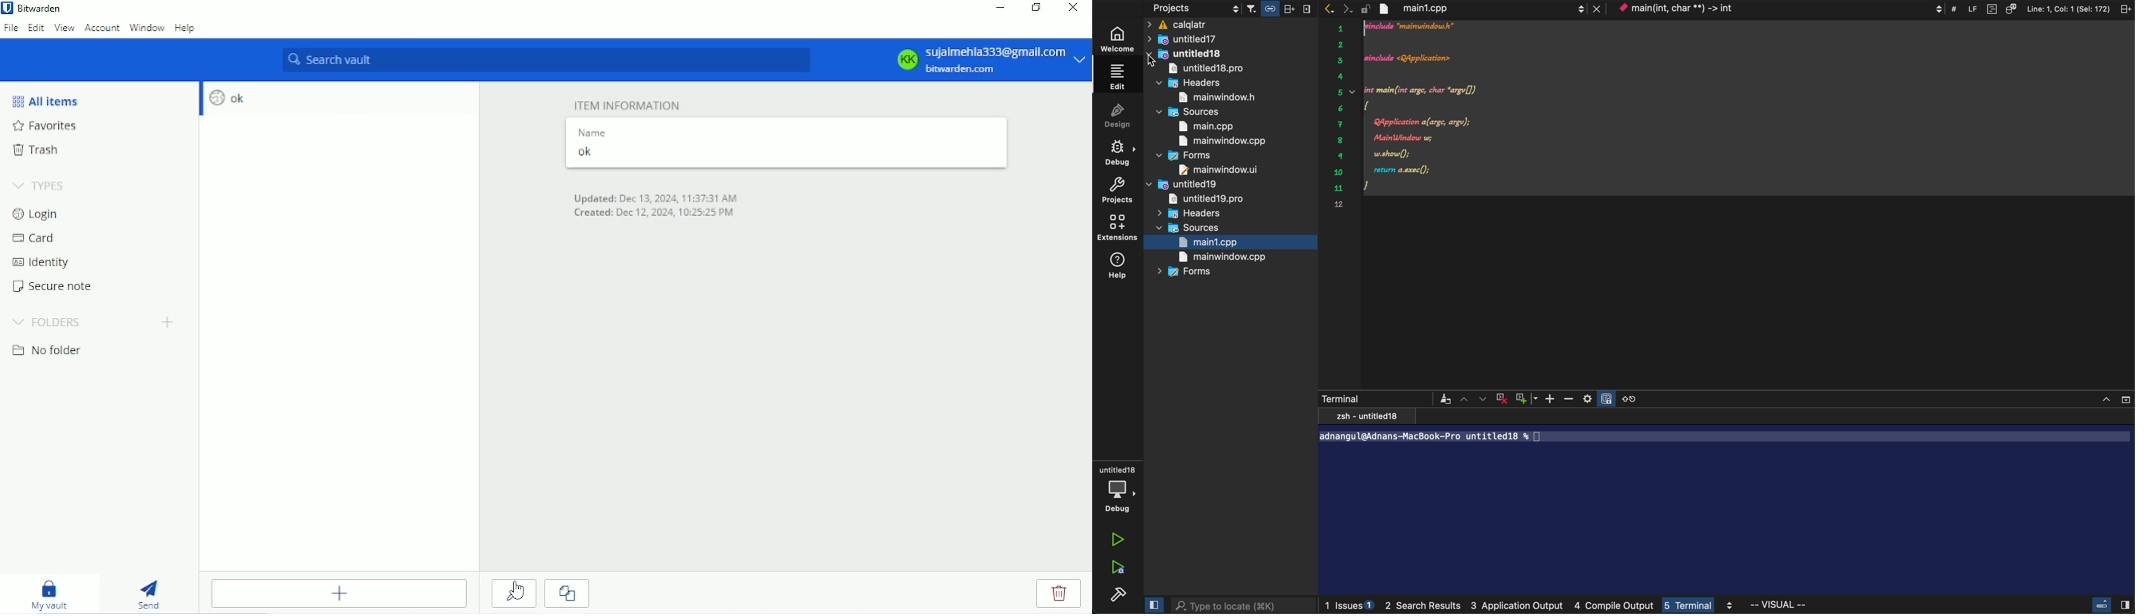  What do you see at coordinates (1337, 8) in the screenshot?
I see `arrows` at bounding box center [1337, 8].